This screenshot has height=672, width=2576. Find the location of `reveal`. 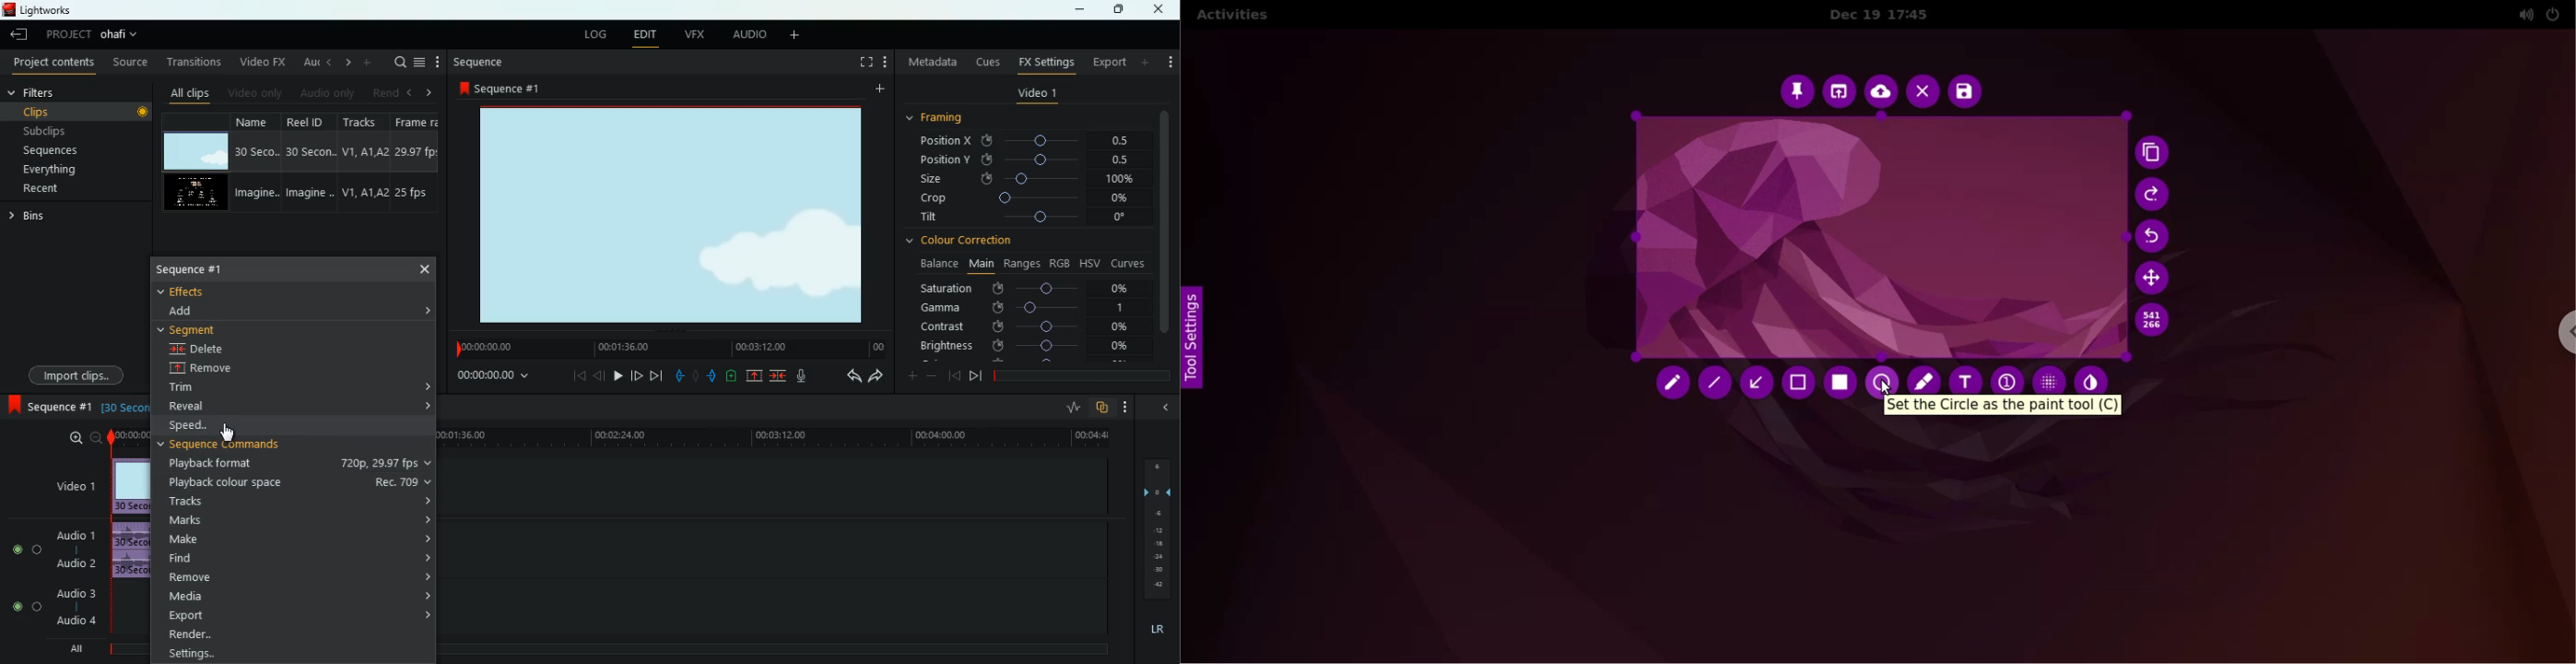

reveal is located at coordinates (192, 406).